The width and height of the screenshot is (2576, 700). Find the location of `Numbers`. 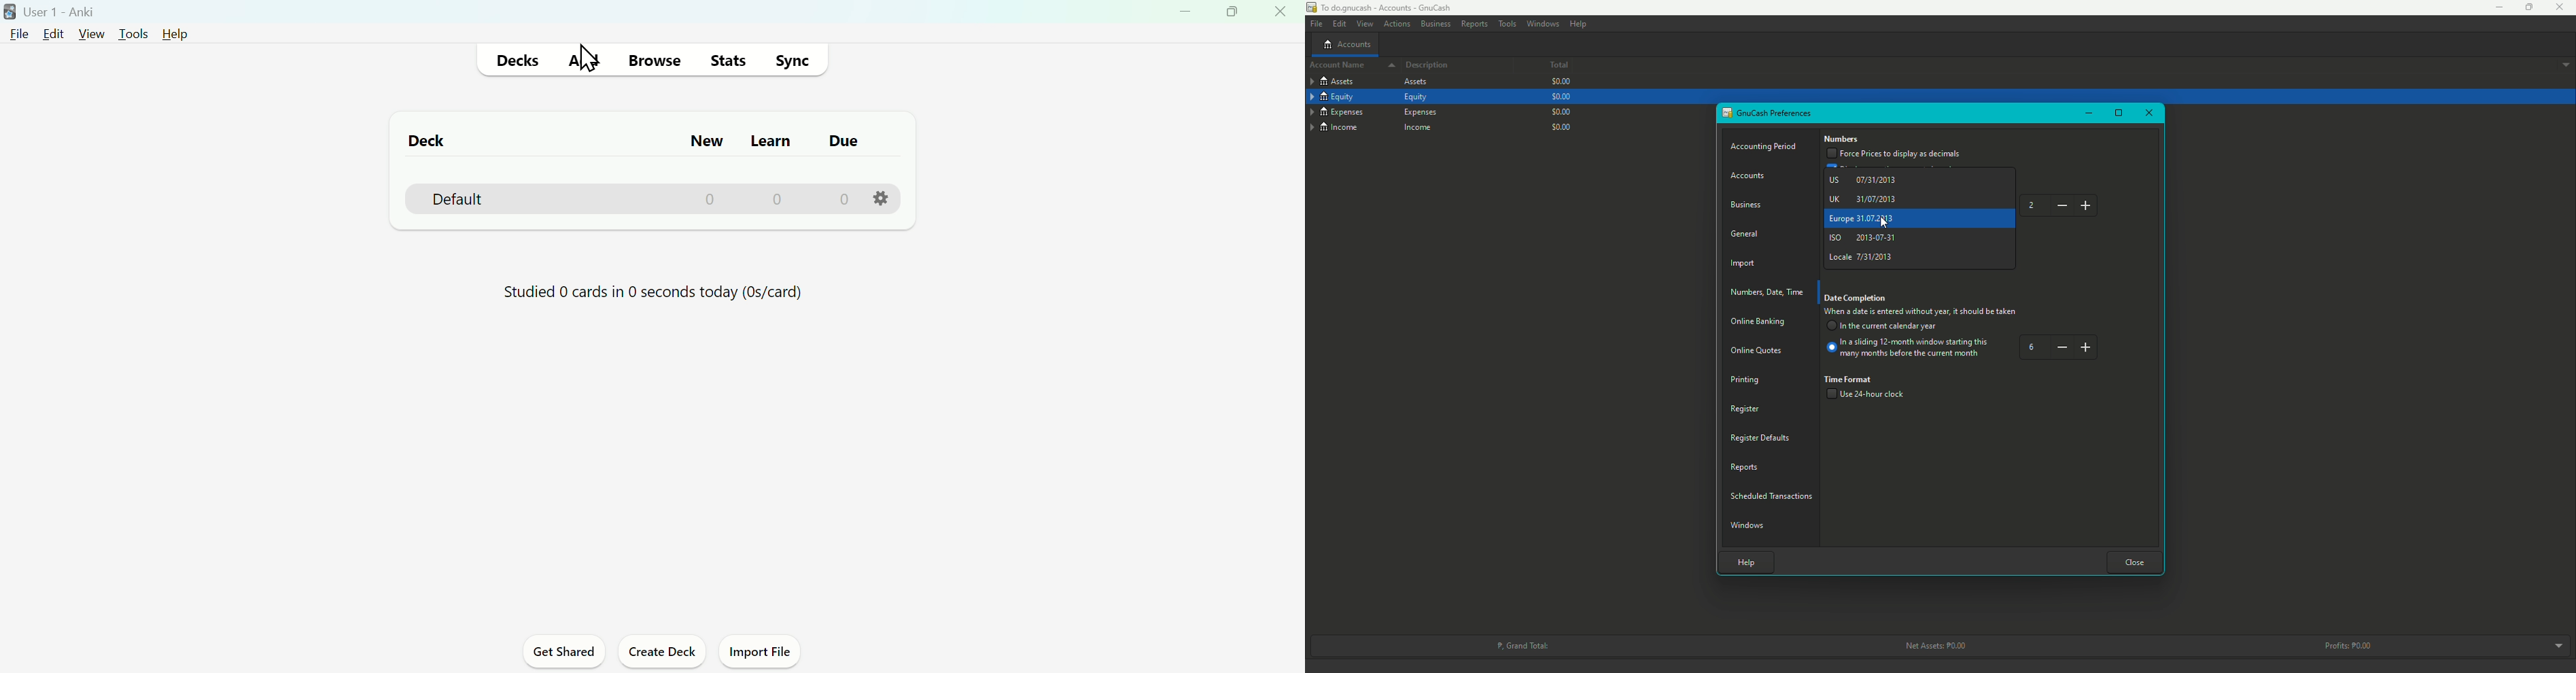

Numbers is located at coordinates (1843, 140).